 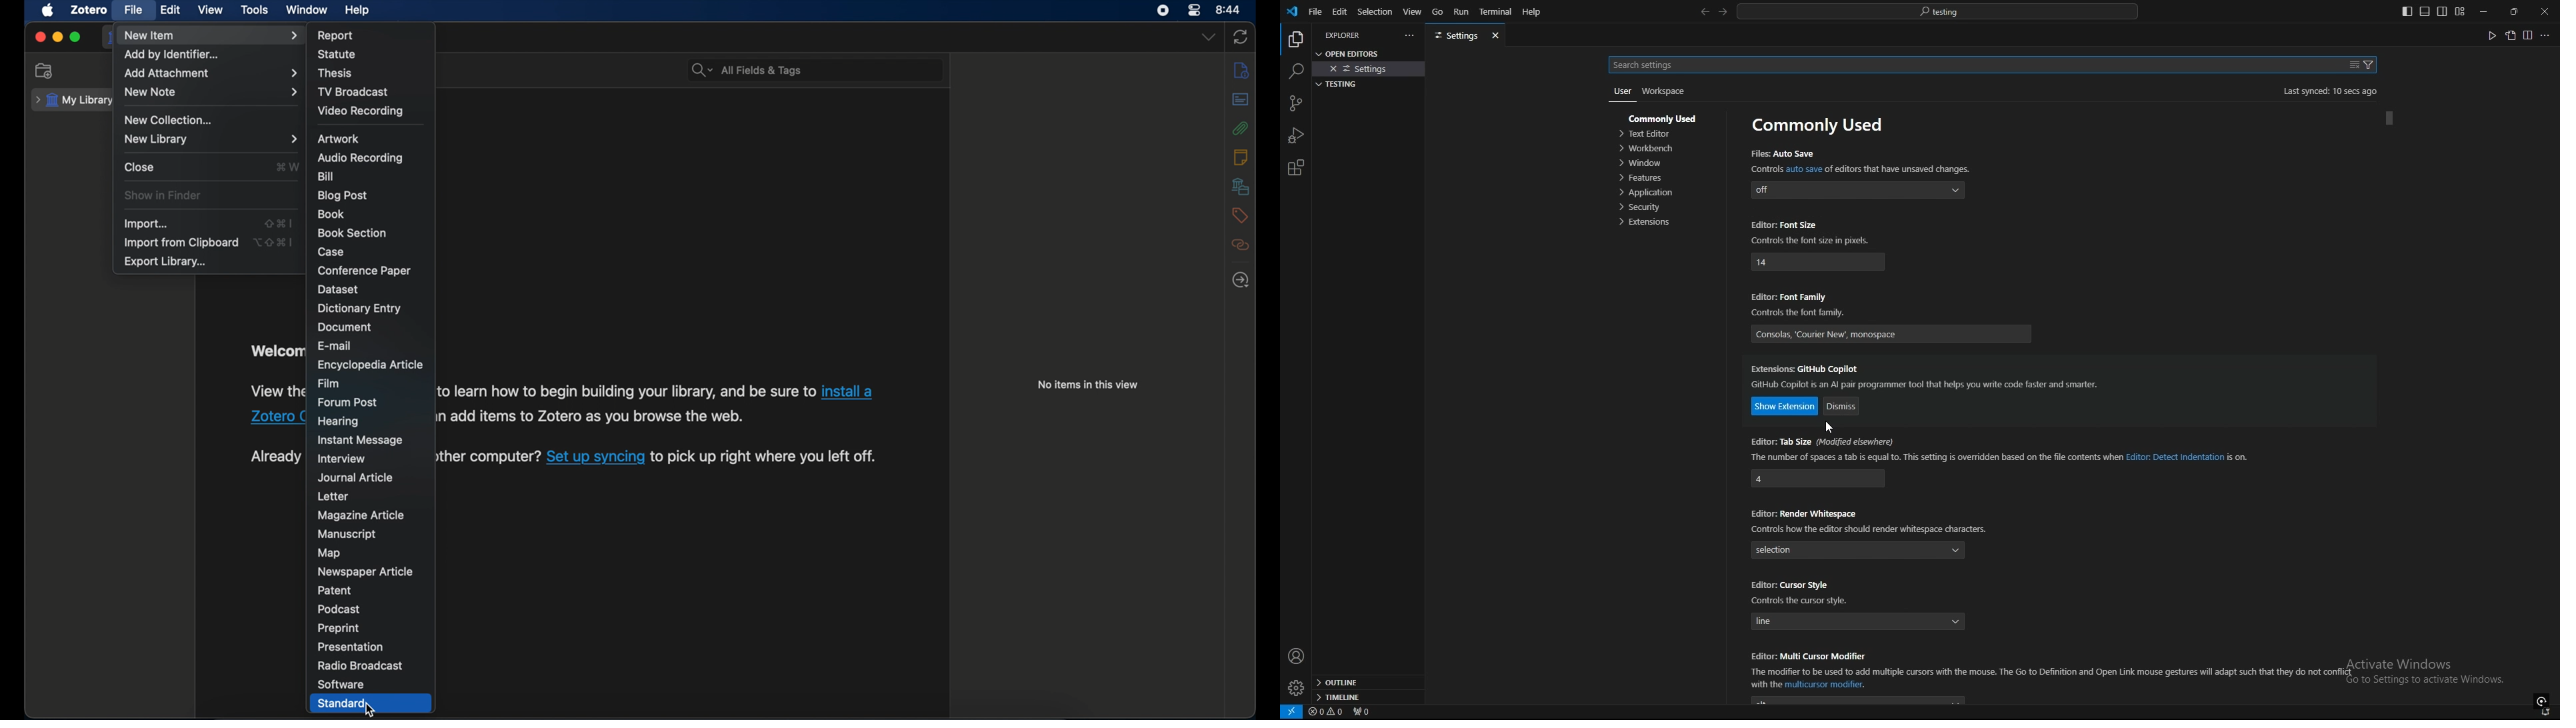 I want to click on dataset, so click(x=339, y=289).